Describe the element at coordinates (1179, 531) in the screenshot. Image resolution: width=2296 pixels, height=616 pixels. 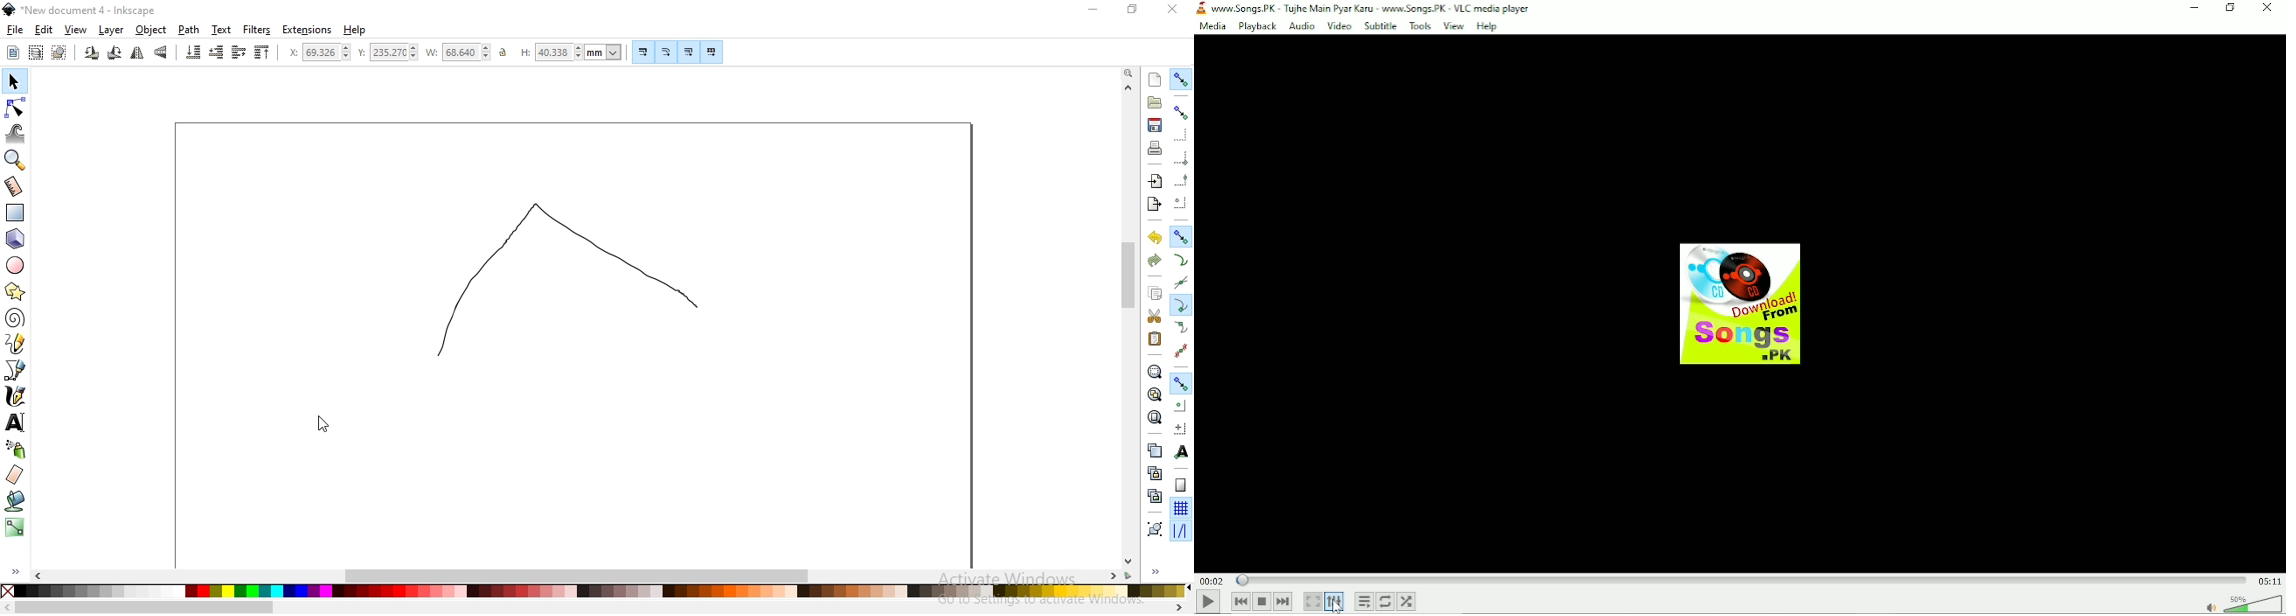
I see `snap guides` at that location.